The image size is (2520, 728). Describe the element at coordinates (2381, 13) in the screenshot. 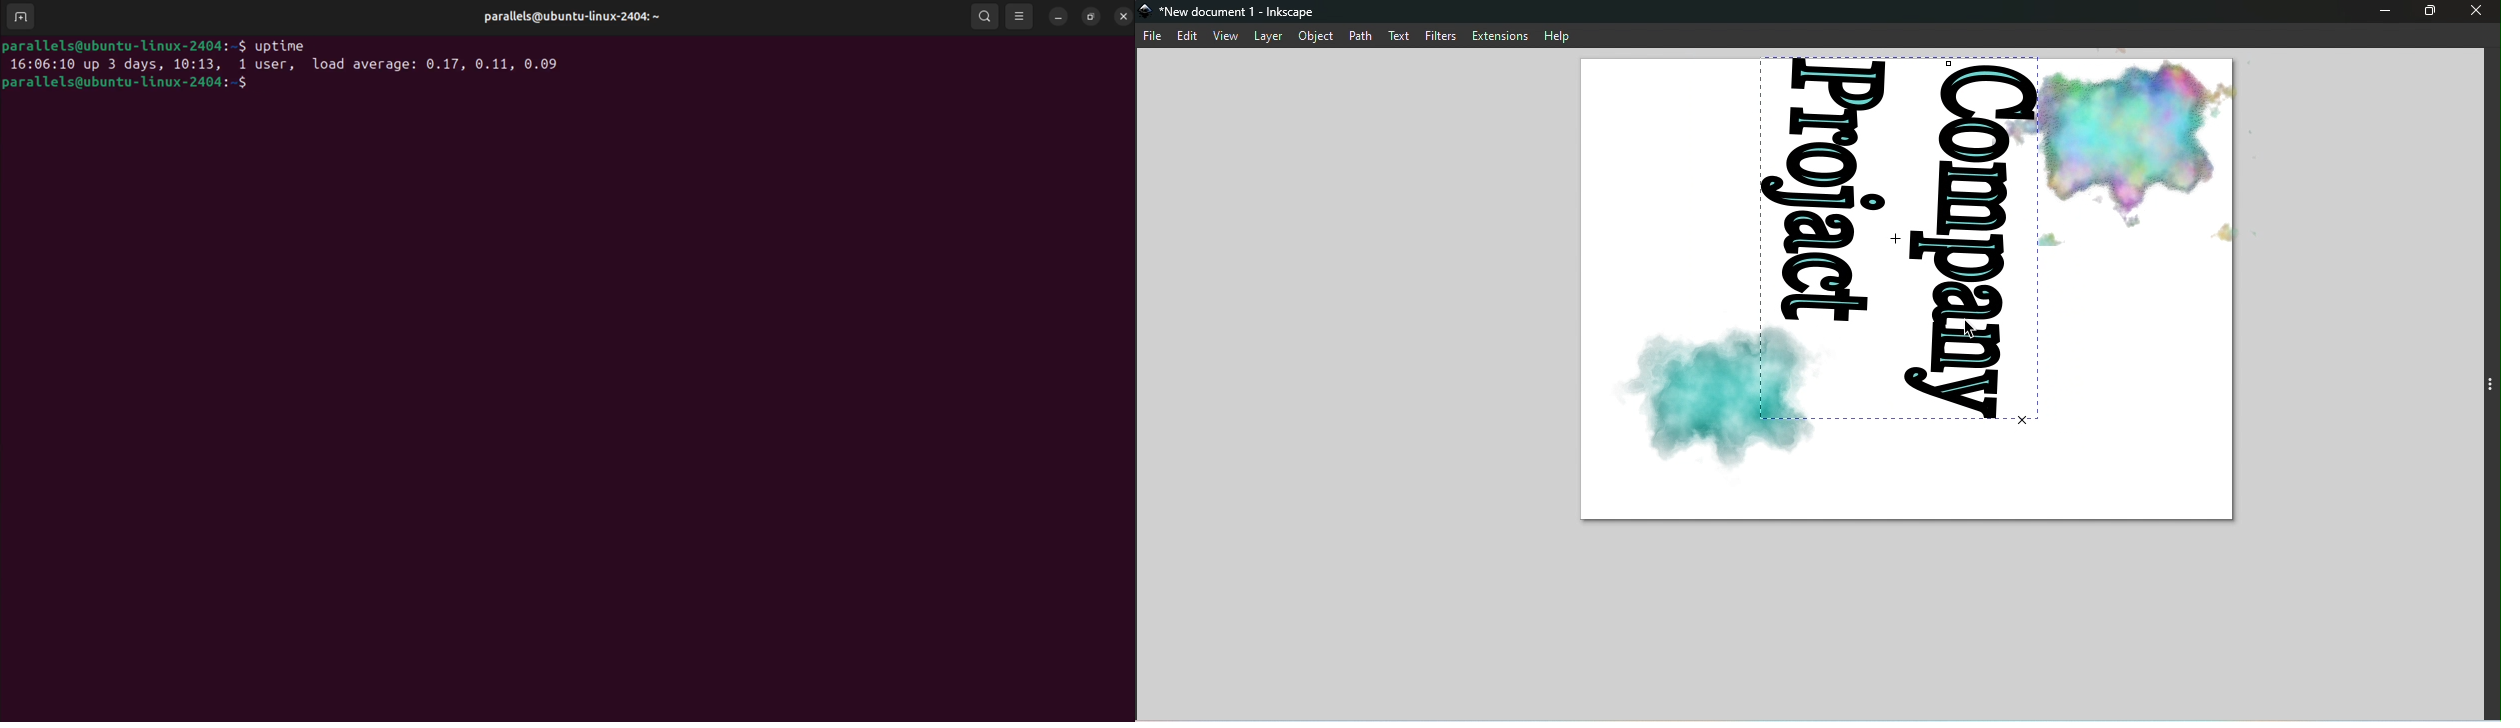

I see `Minimize` at that location.